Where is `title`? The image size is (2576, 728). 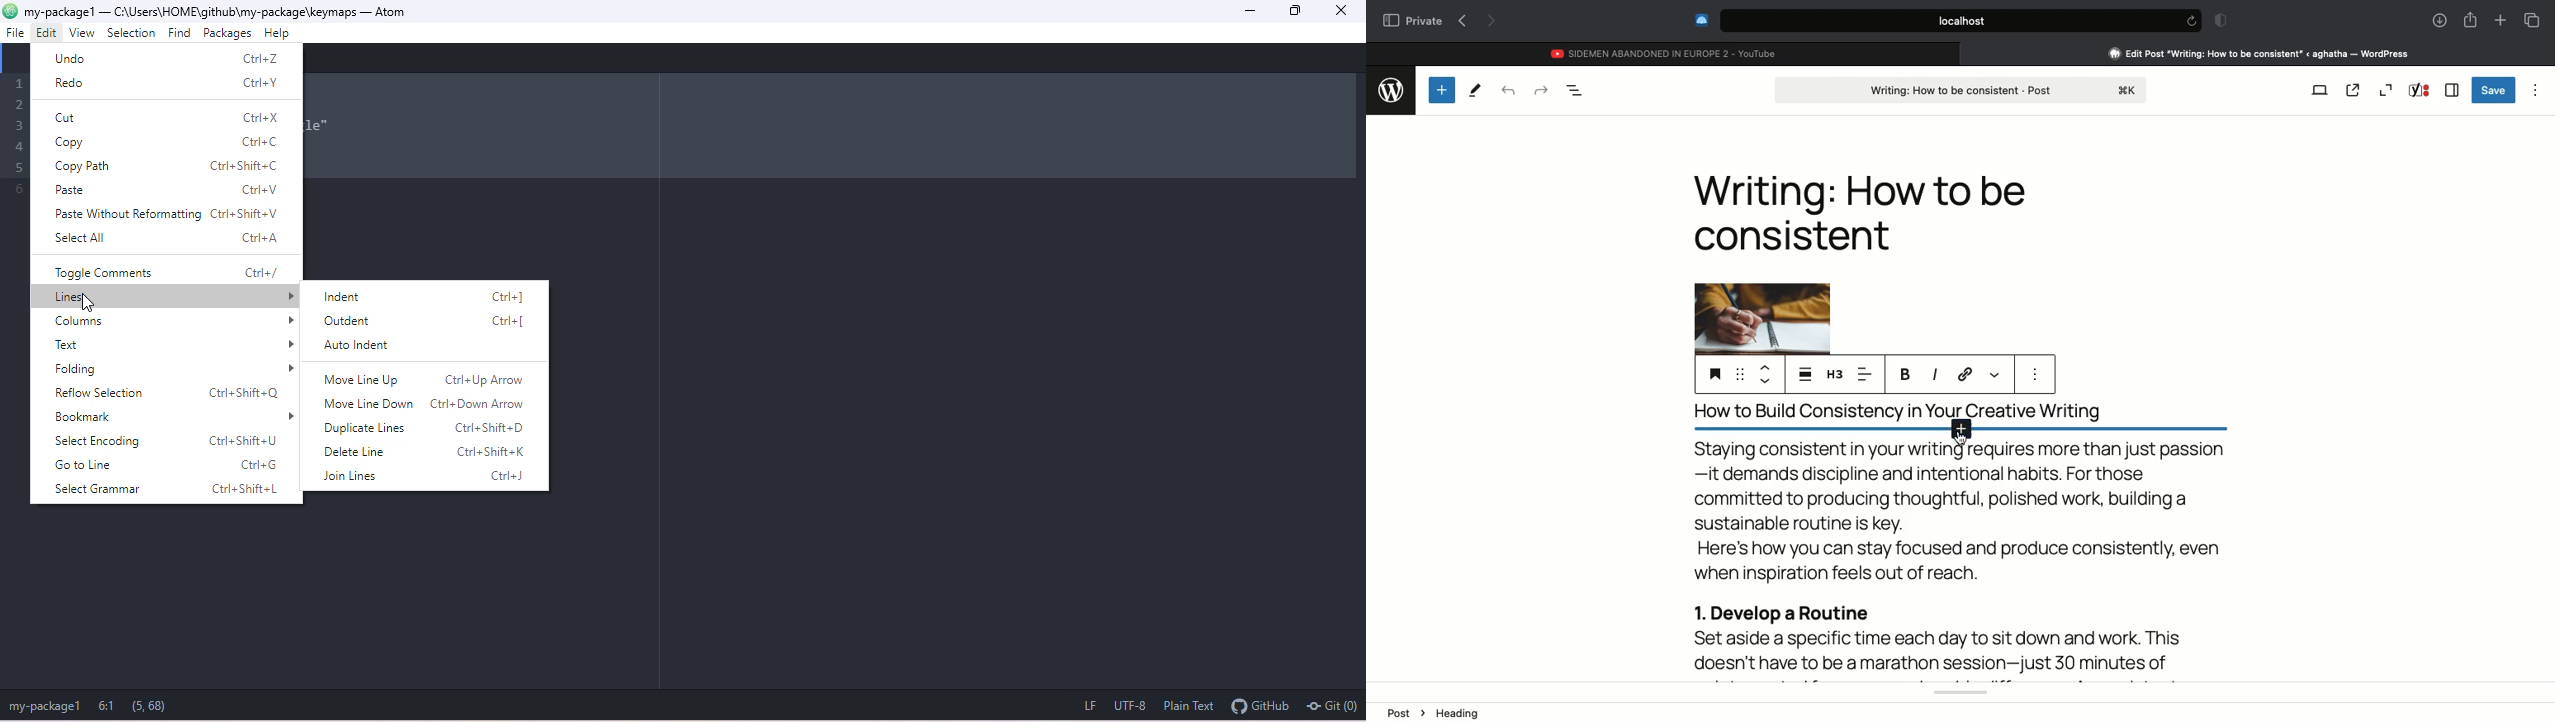
title is located at coordinates (1957, 410).